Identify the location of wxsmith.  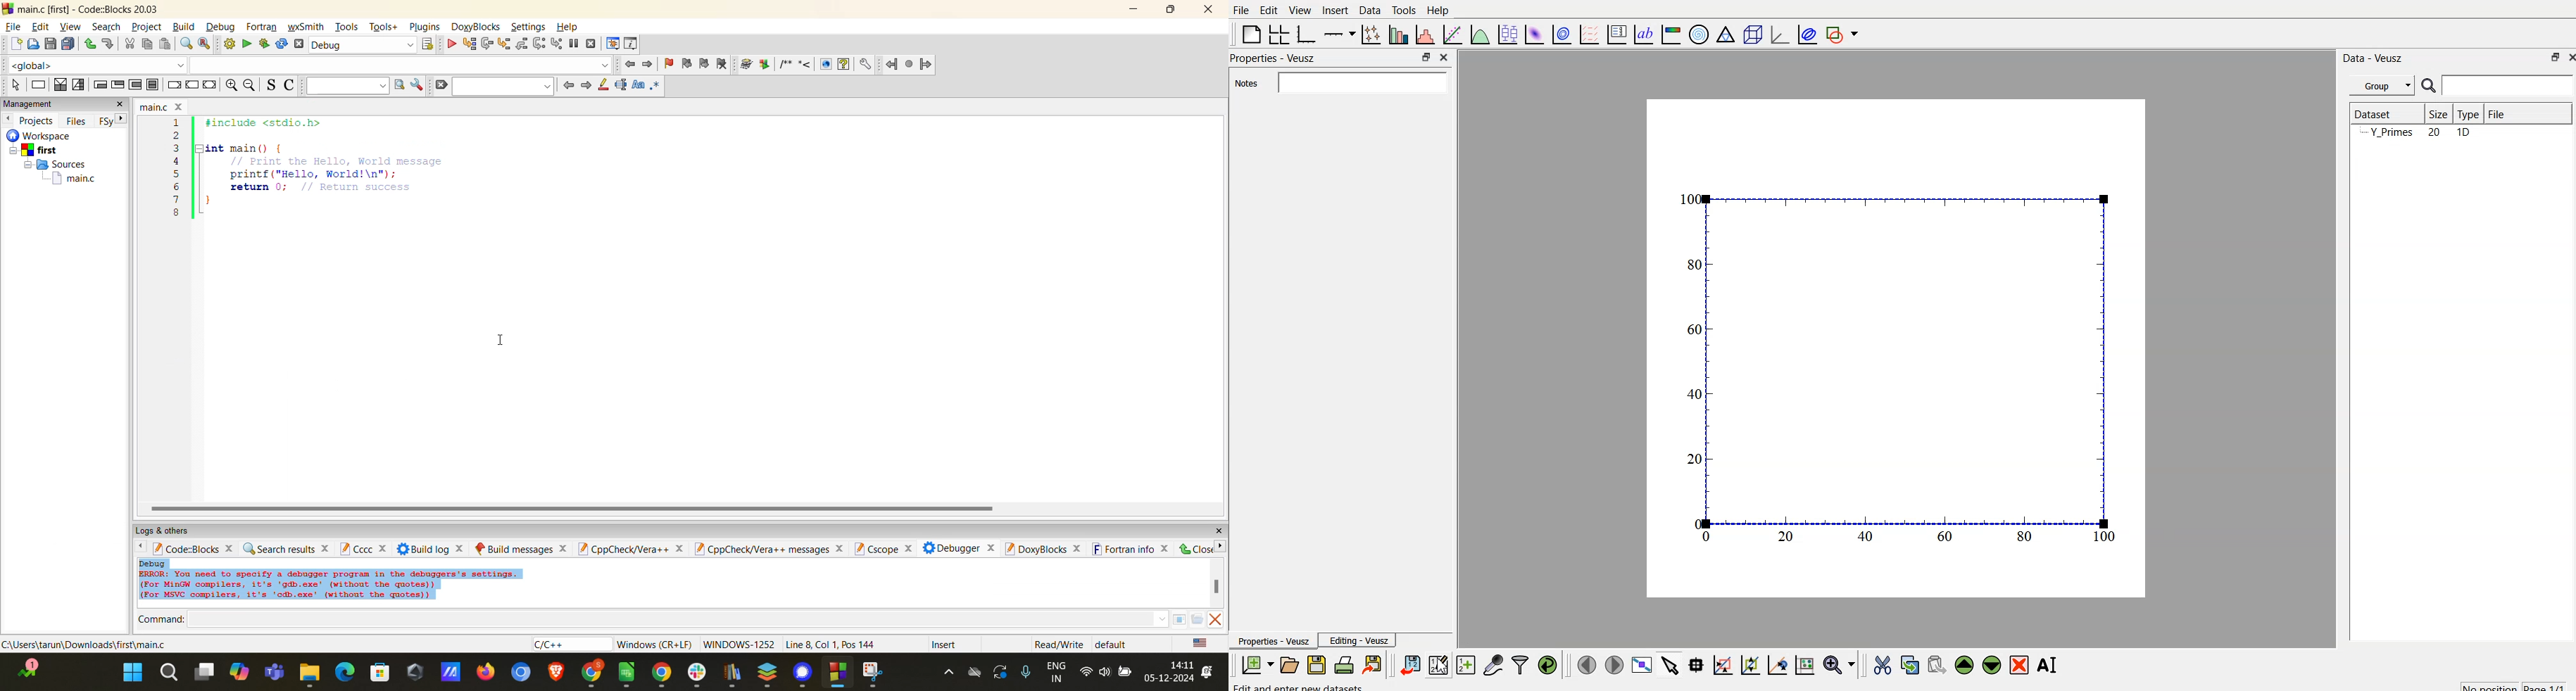
(306, 25).